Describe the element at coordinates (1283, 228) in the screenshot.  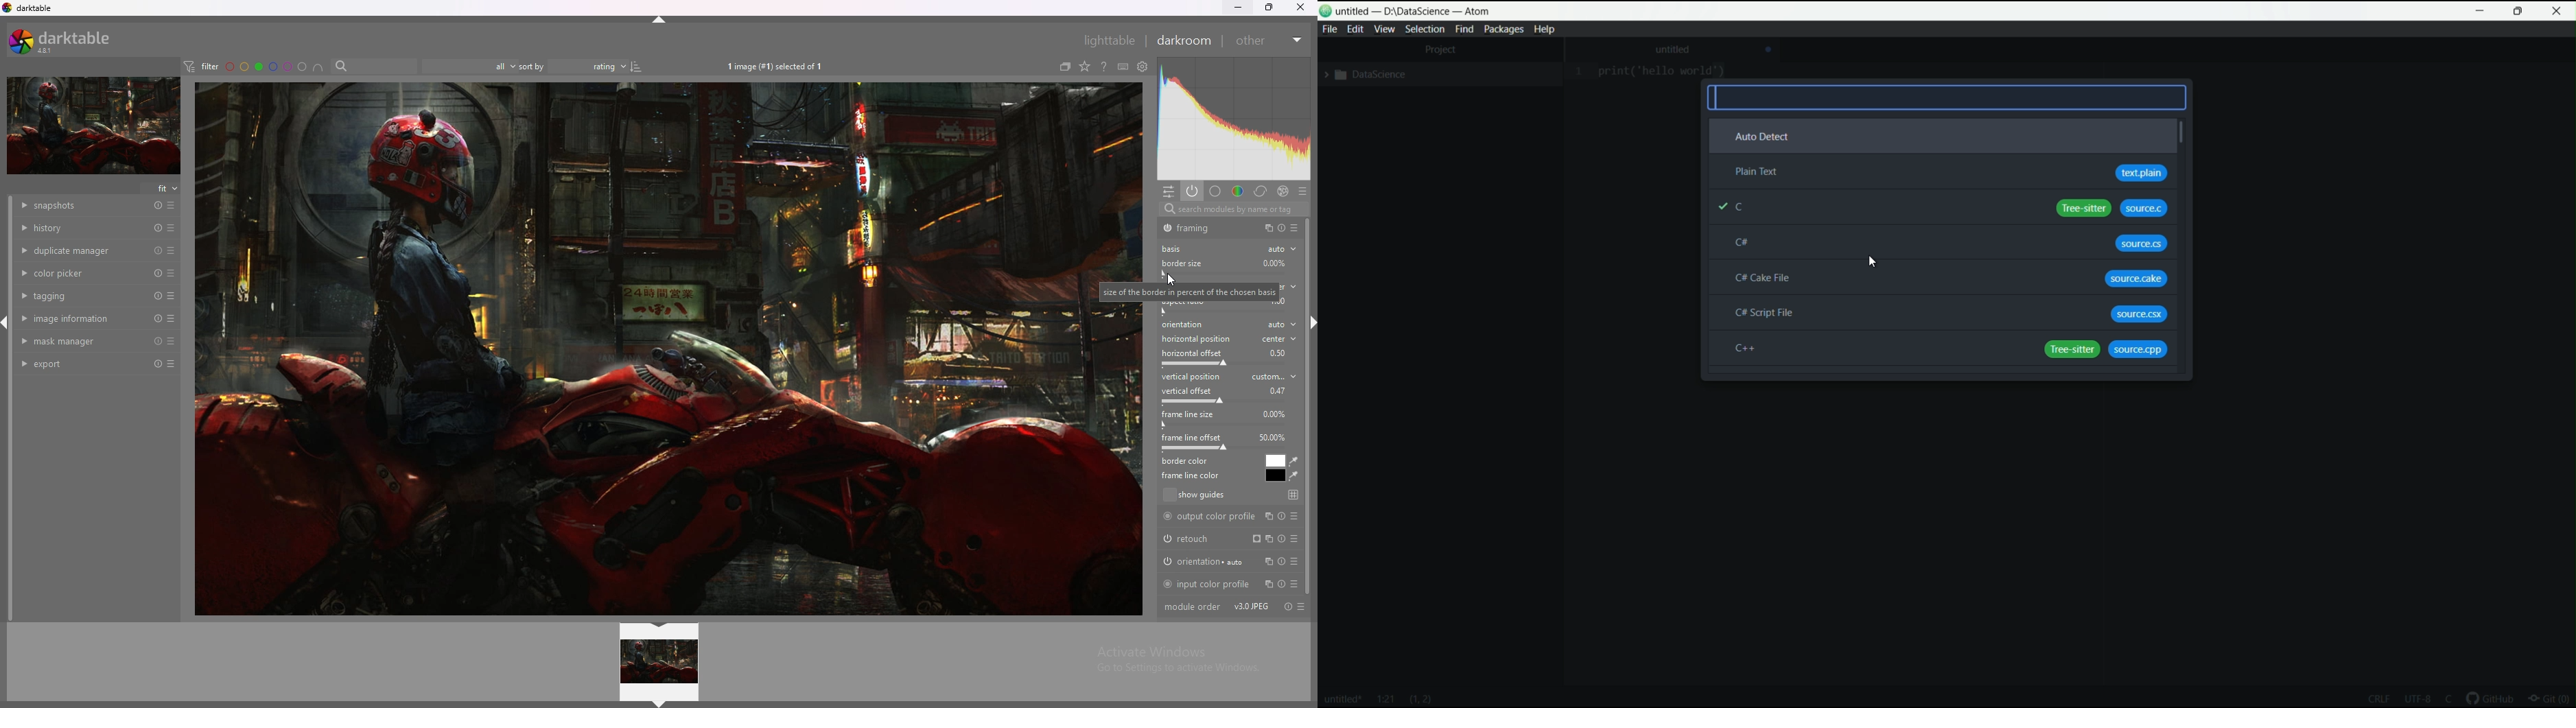
I see `toggle` at that location.